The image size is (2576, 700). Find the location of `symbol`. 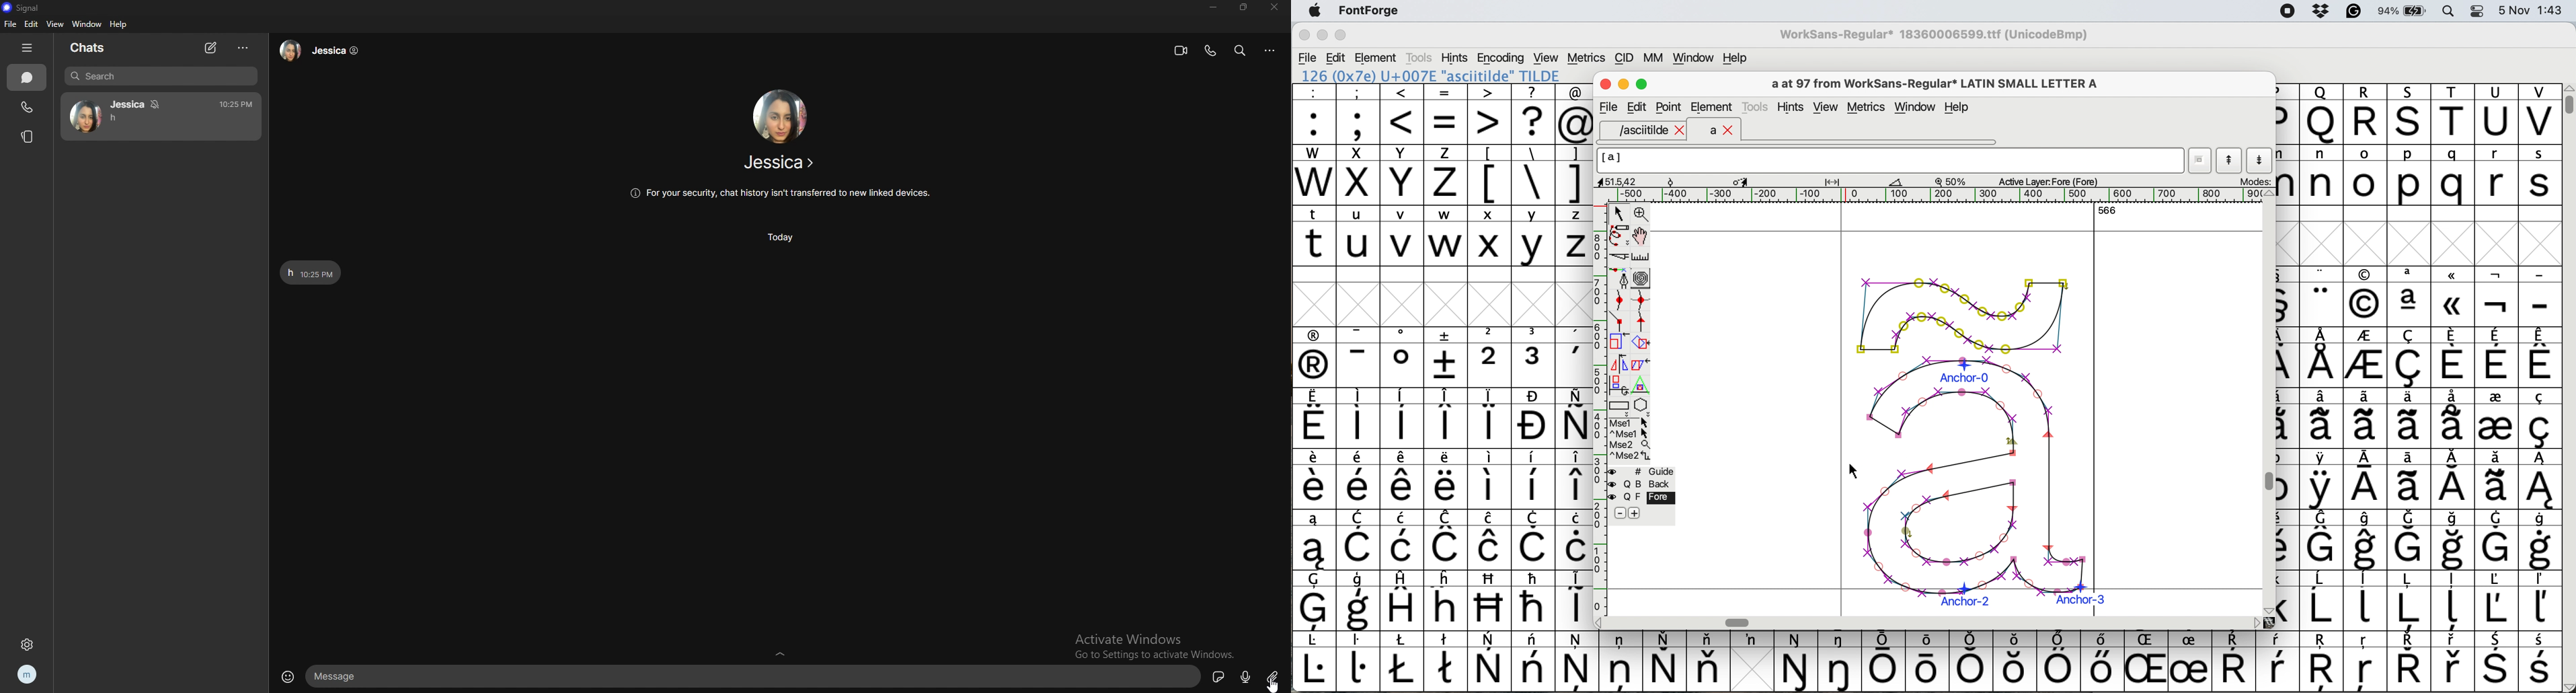

symbol is located at coordinates (2497, 539).